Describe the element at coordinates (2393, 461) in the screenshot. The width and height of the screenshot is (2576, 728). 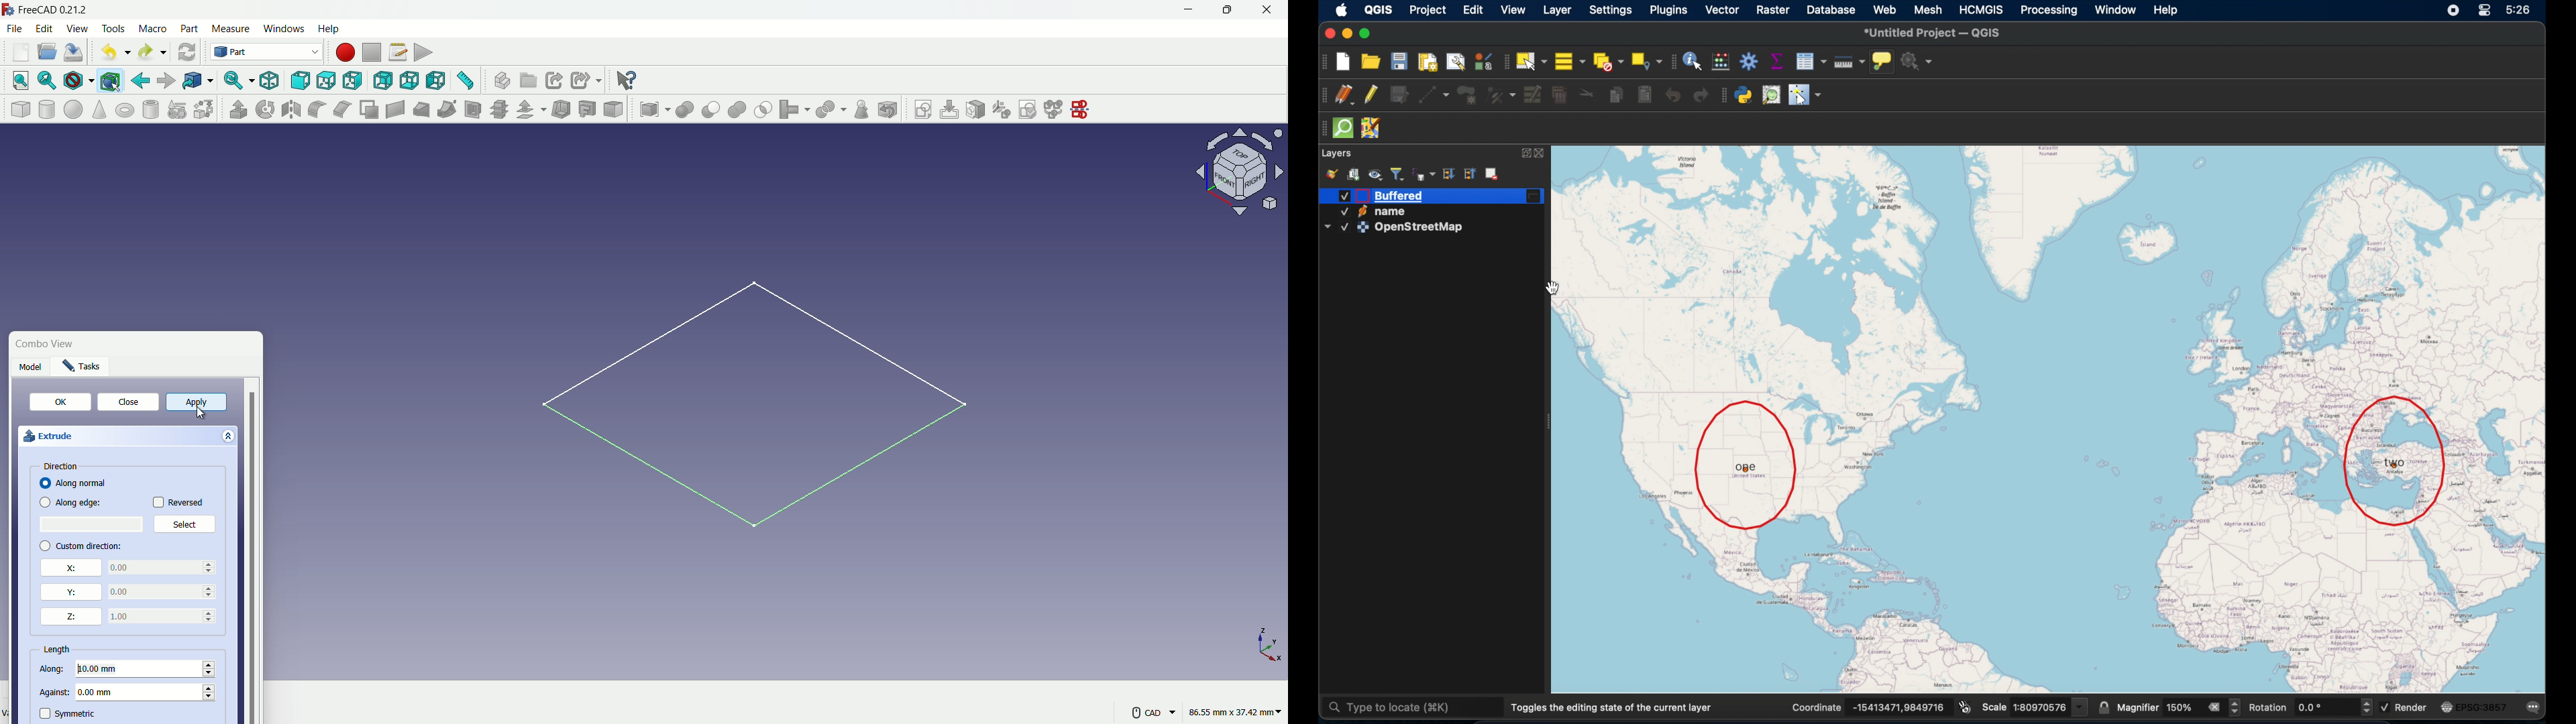
I see `two` at that location.